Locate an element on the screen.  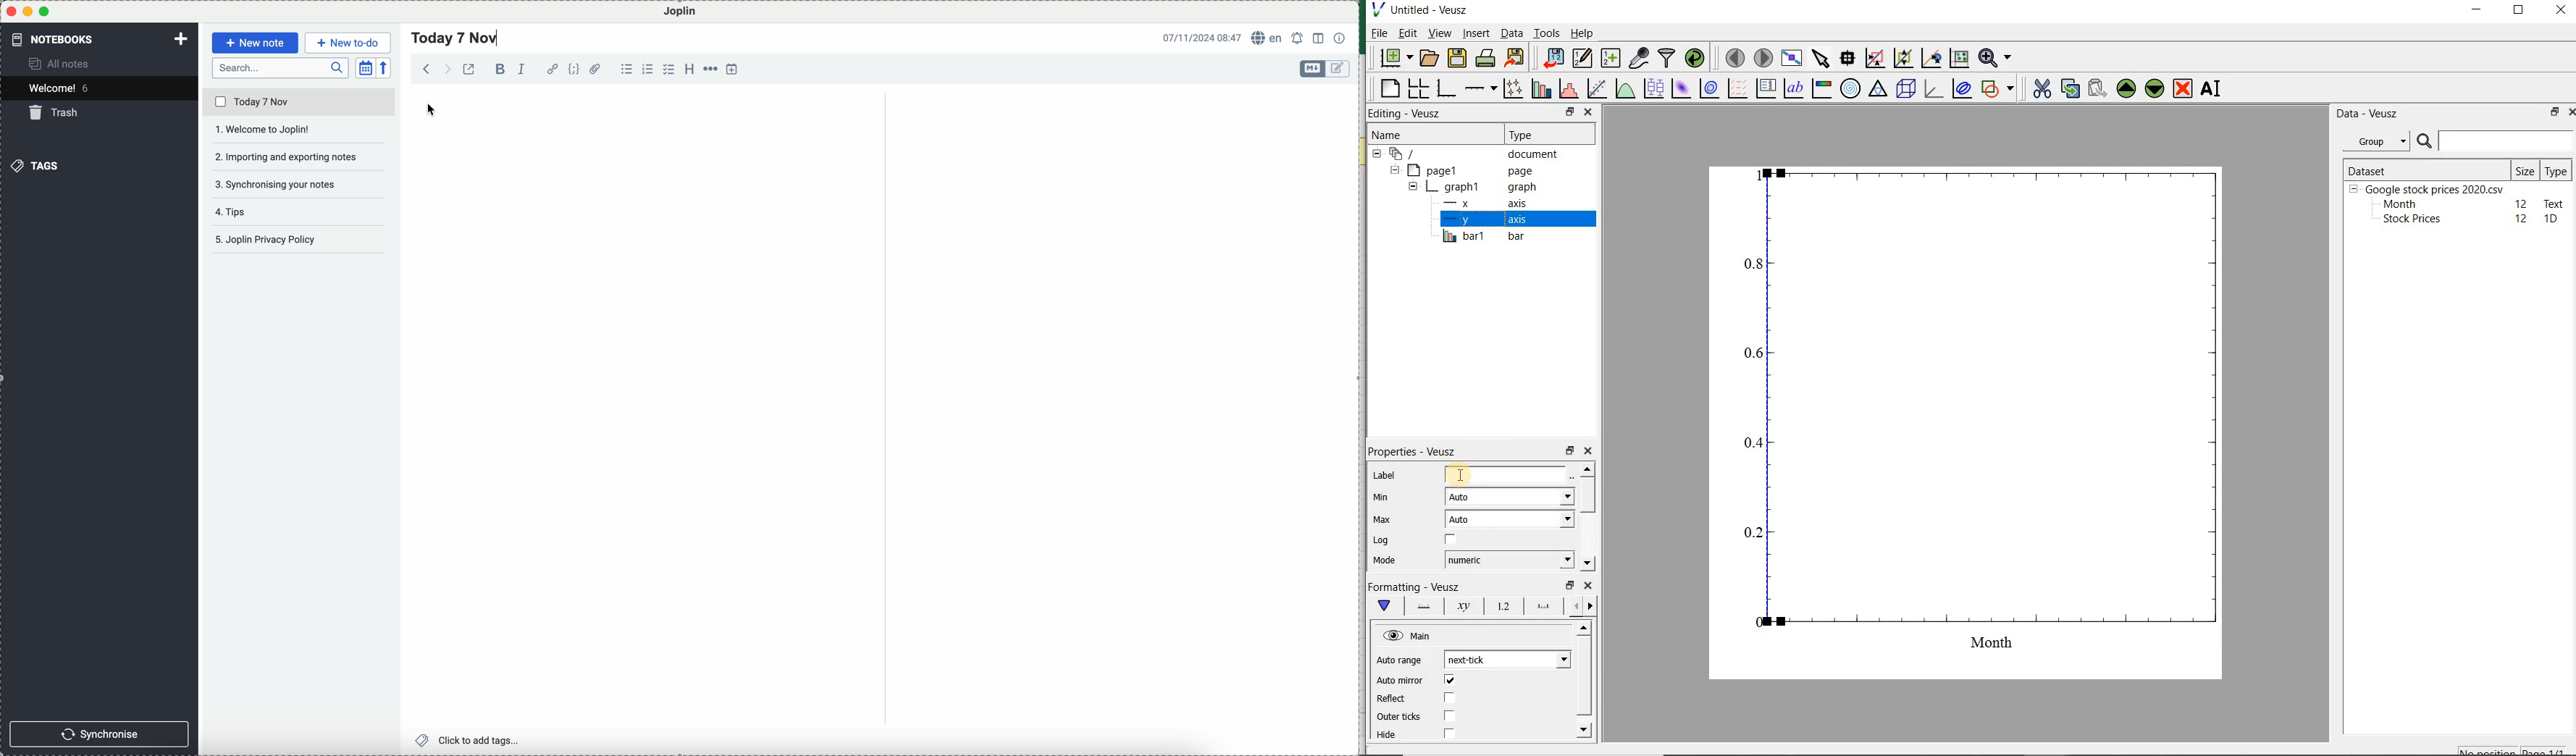
new to-do button is located at coordinates (348, 43).